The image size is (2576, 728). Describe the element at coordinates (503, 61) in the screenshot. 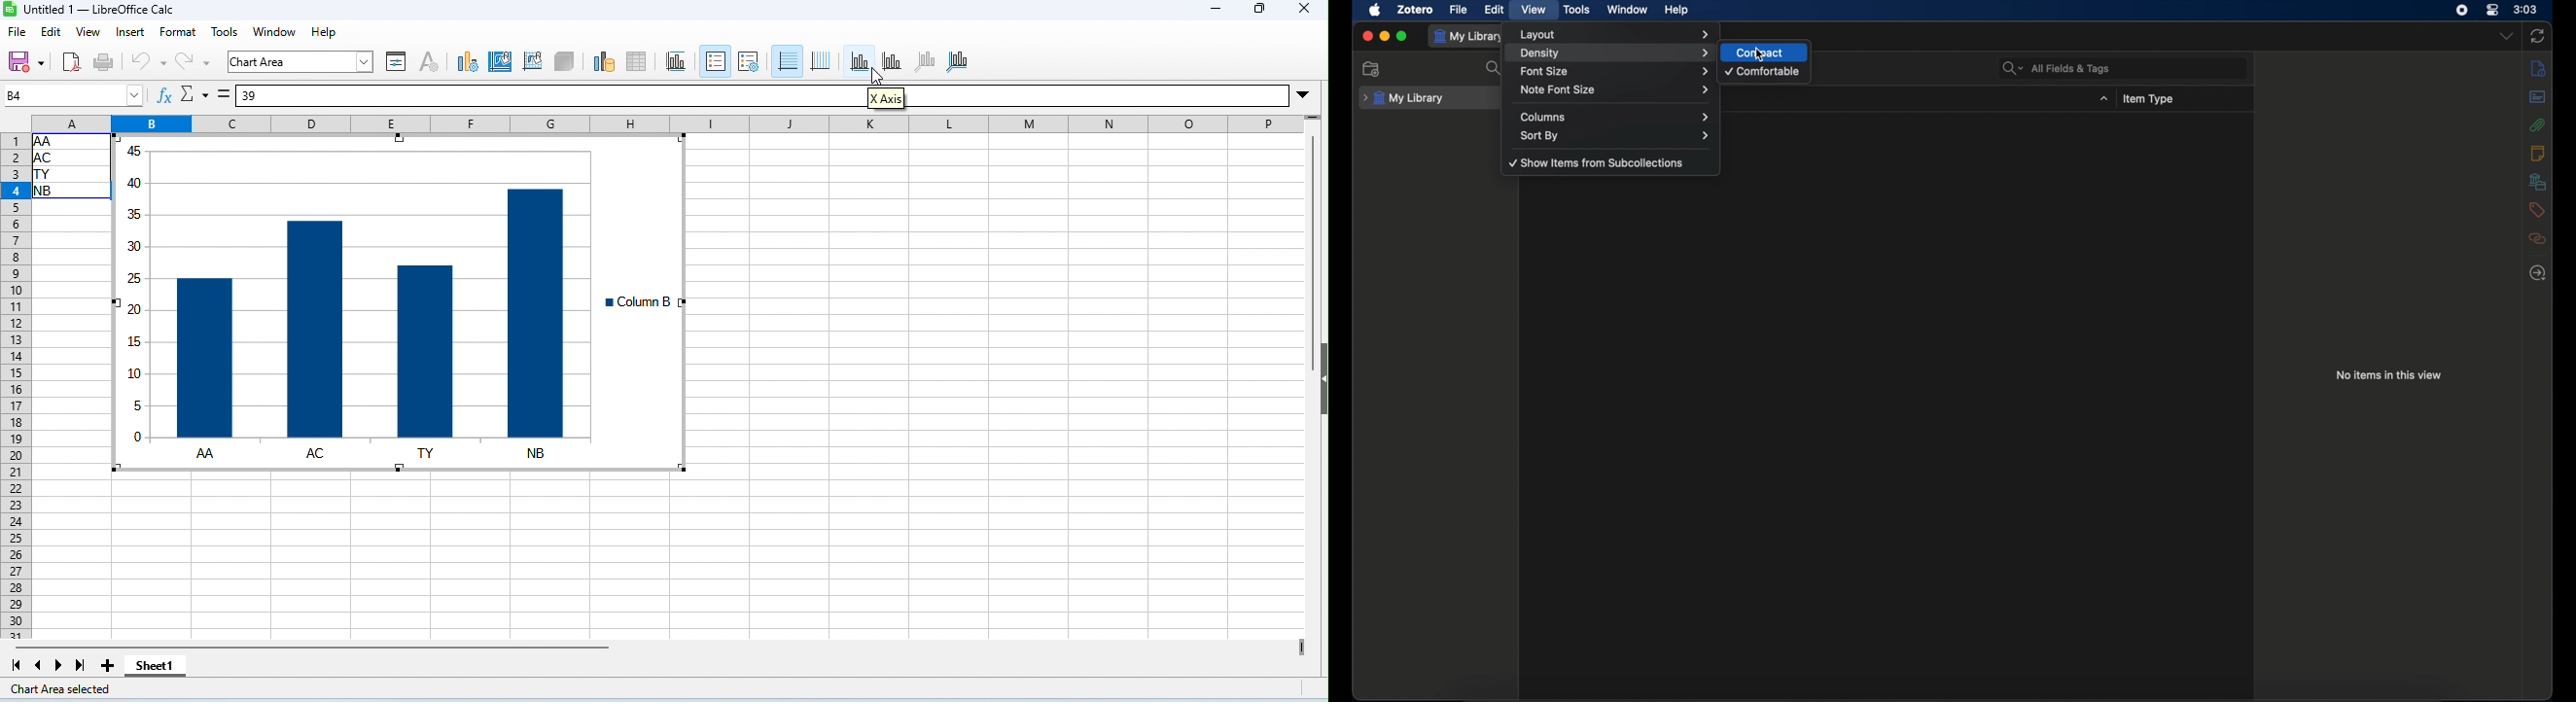

I see `chart area` at that location.